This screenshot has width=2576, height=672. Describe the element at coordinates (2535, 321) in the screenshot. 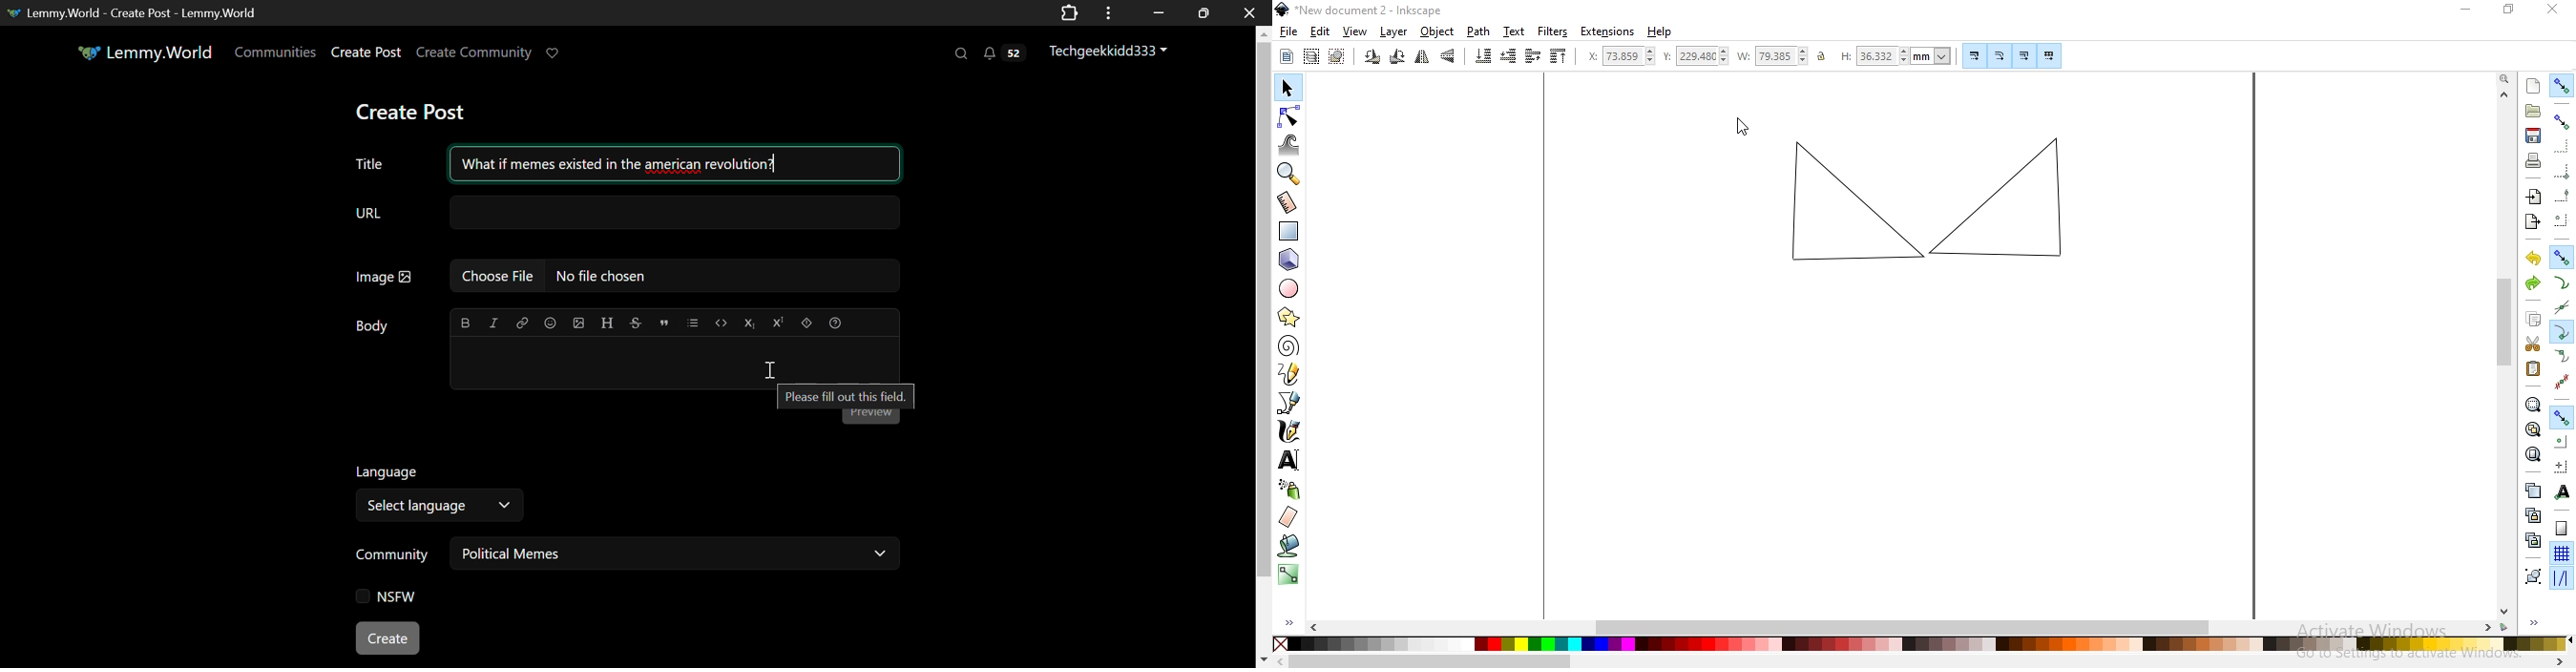

I see `copy selection to clipboard` at that location.